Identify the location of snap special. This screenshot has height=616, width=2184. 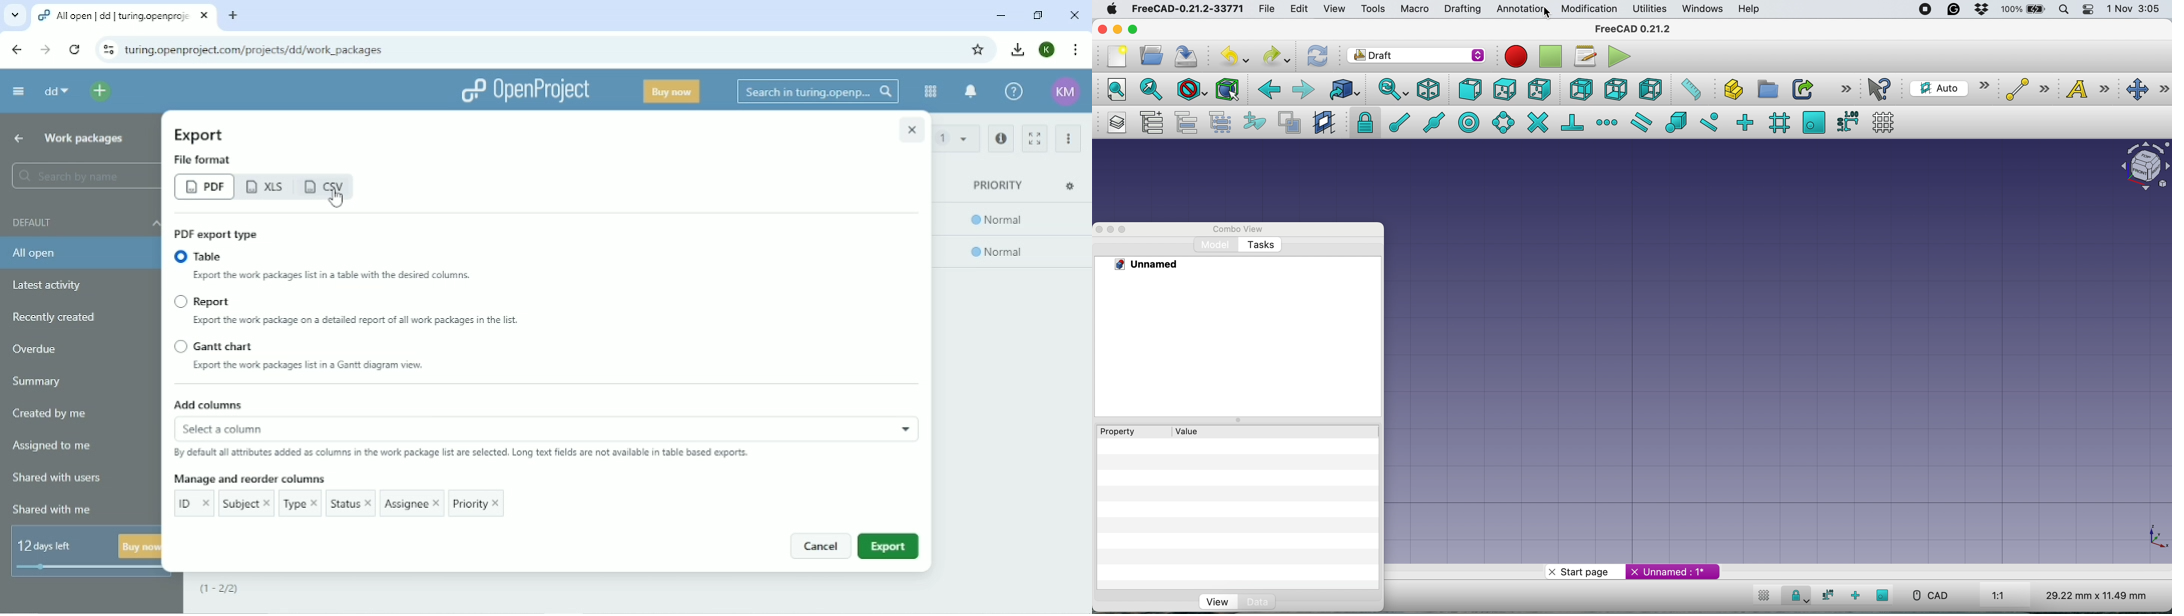
(1677, 122).